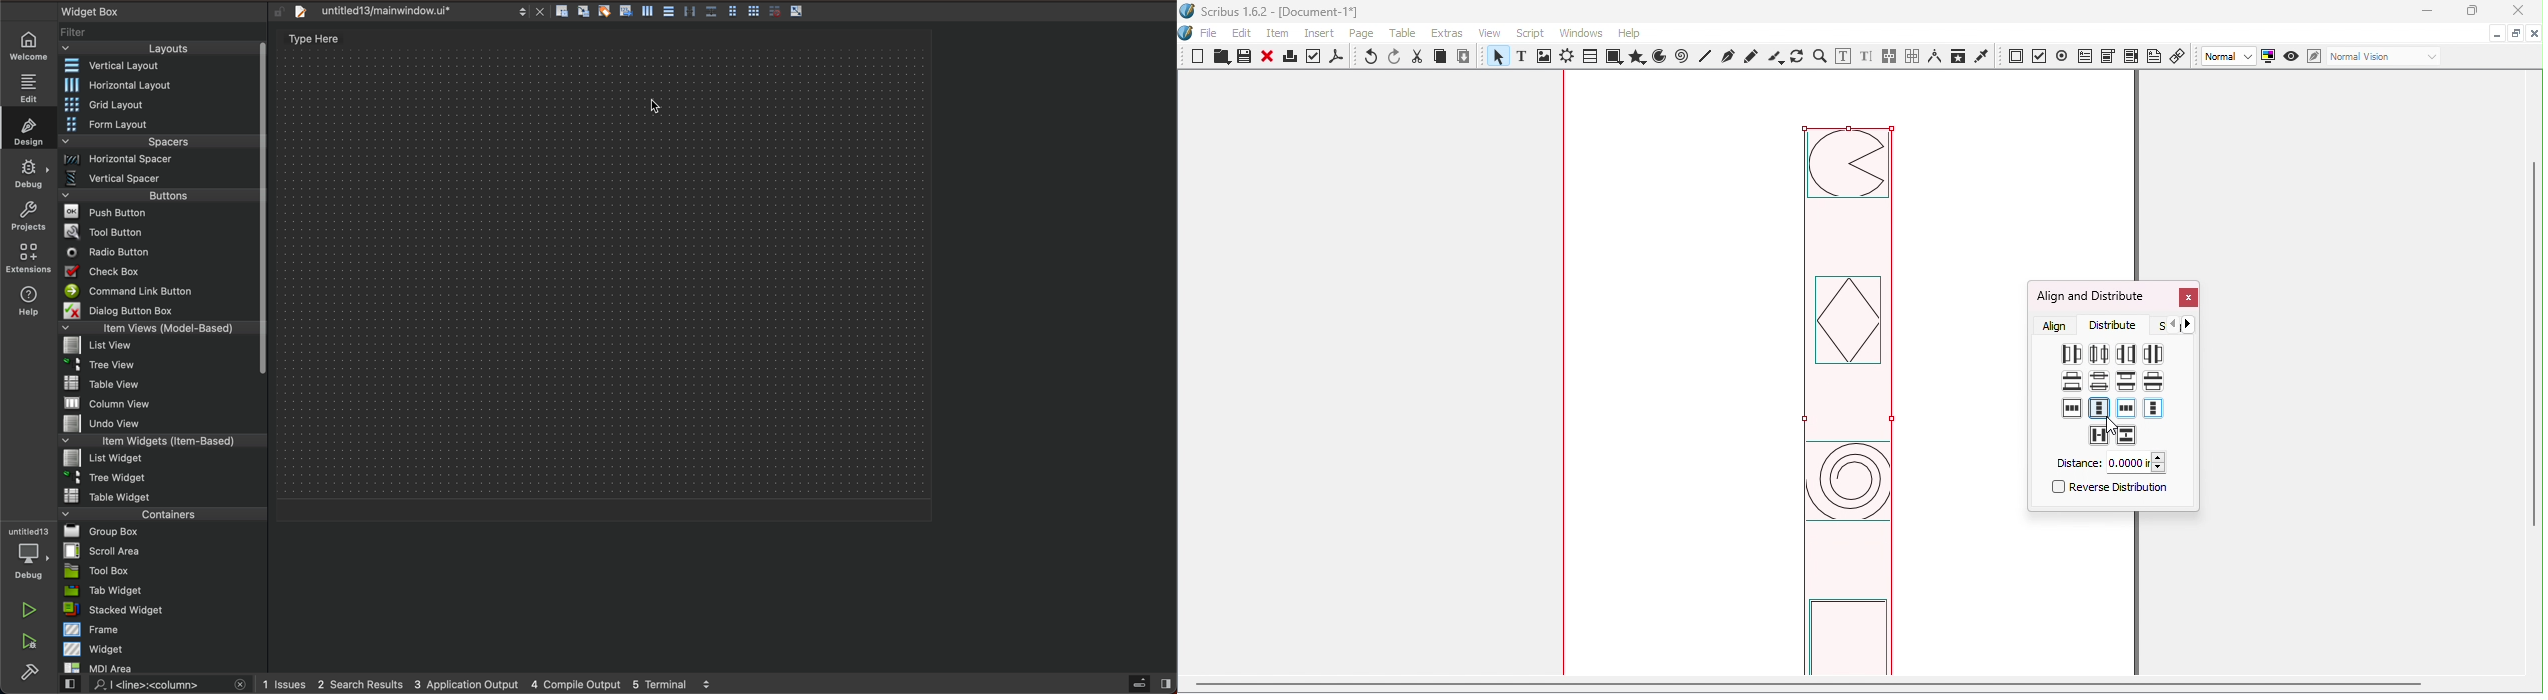 This screenshot has height=700, width=2548. What do you see at coordinates (1581, 33) in the screenshot?
I see `Windows` at bounding box center [1581, 33].